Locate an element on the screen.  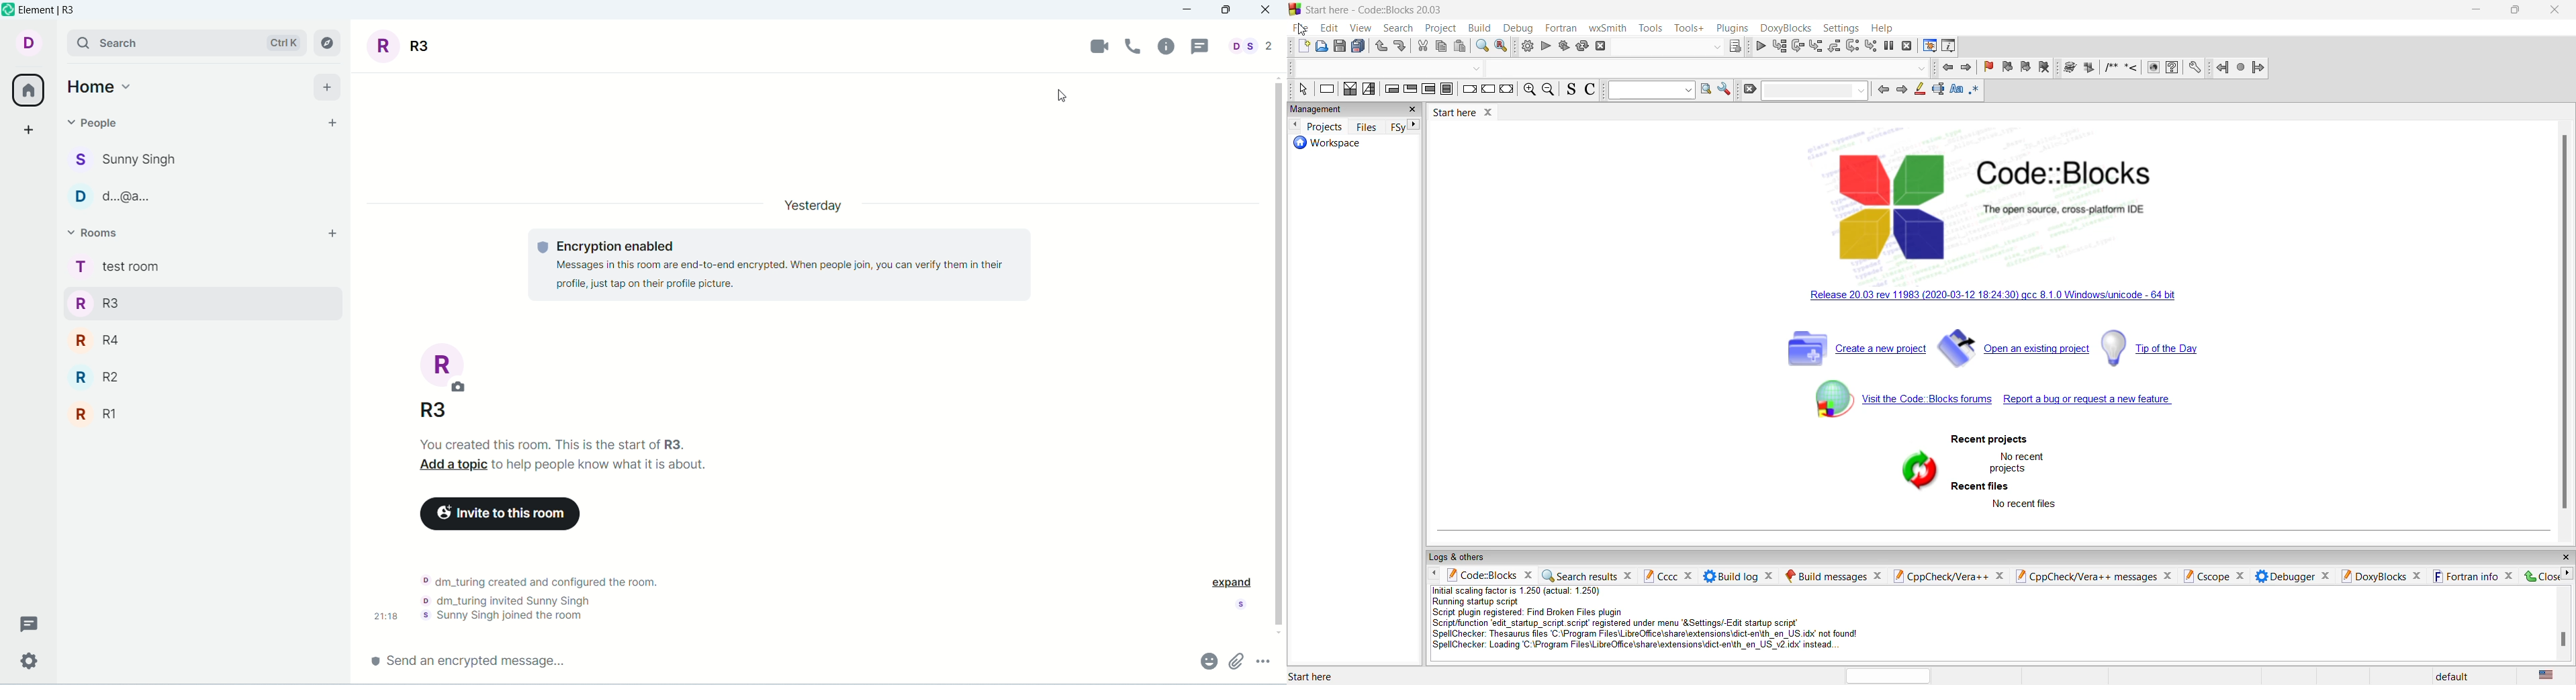
room info is located at coordinates (1168, 46).